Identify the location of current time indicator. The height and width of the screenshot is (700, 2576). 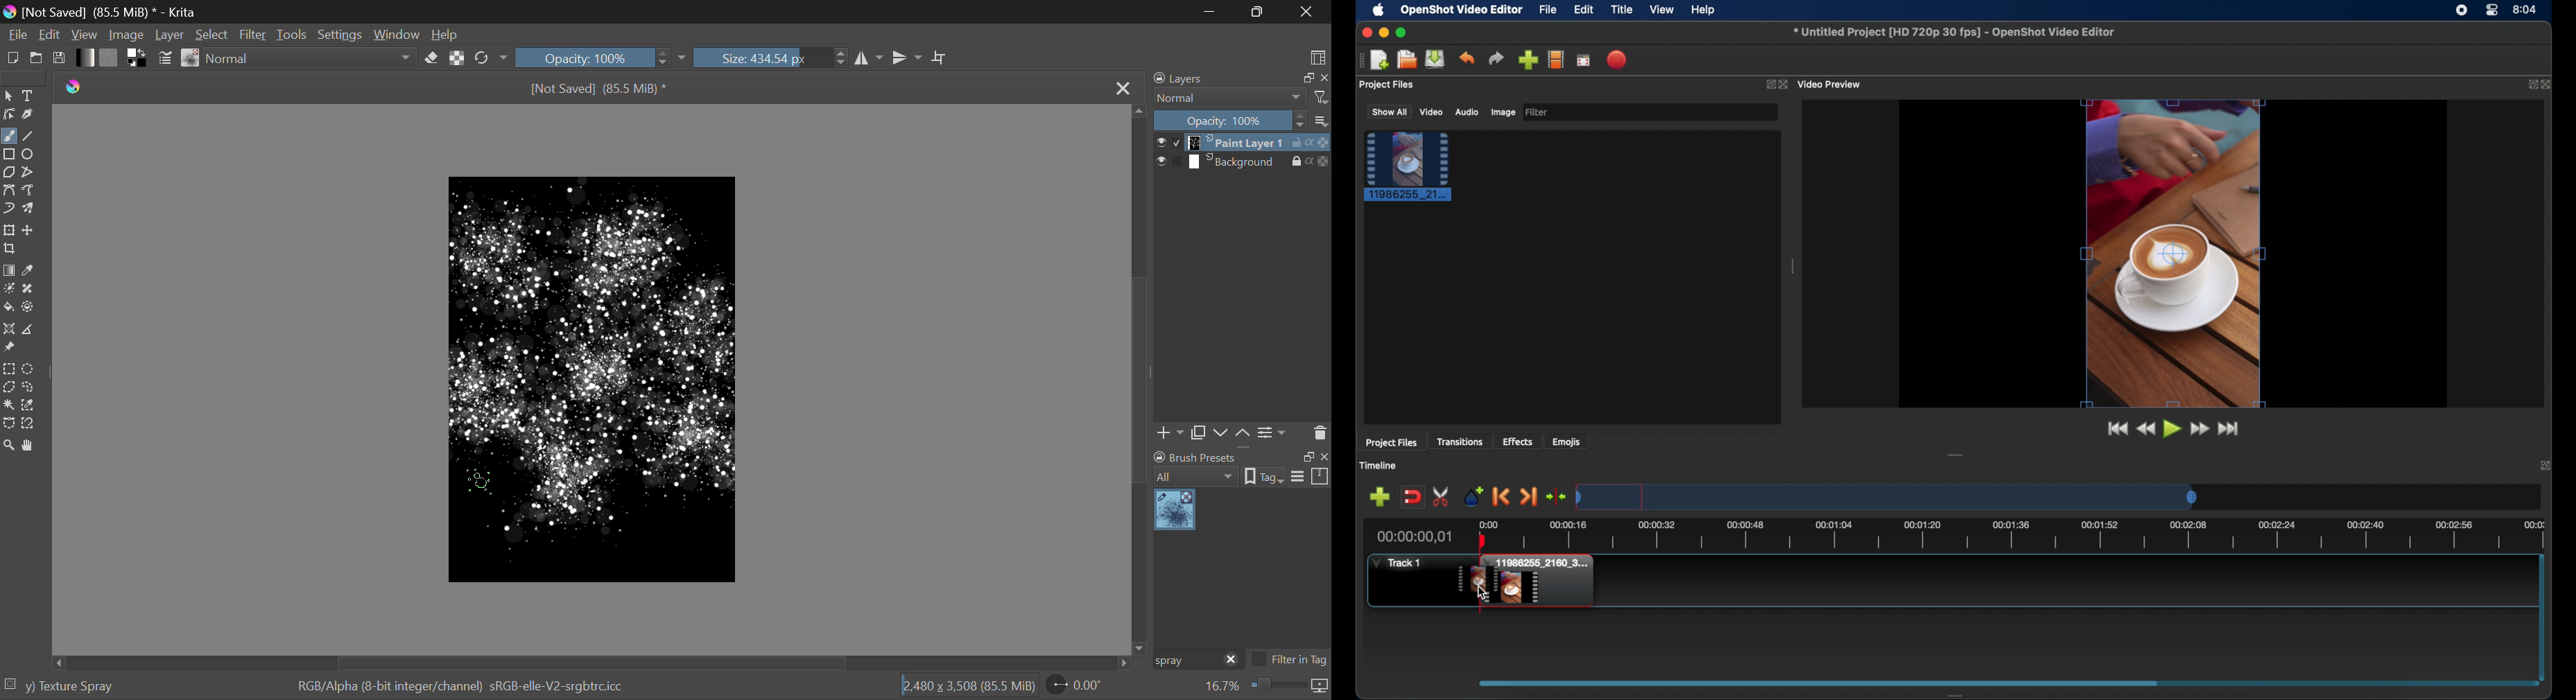
(1415, 537).